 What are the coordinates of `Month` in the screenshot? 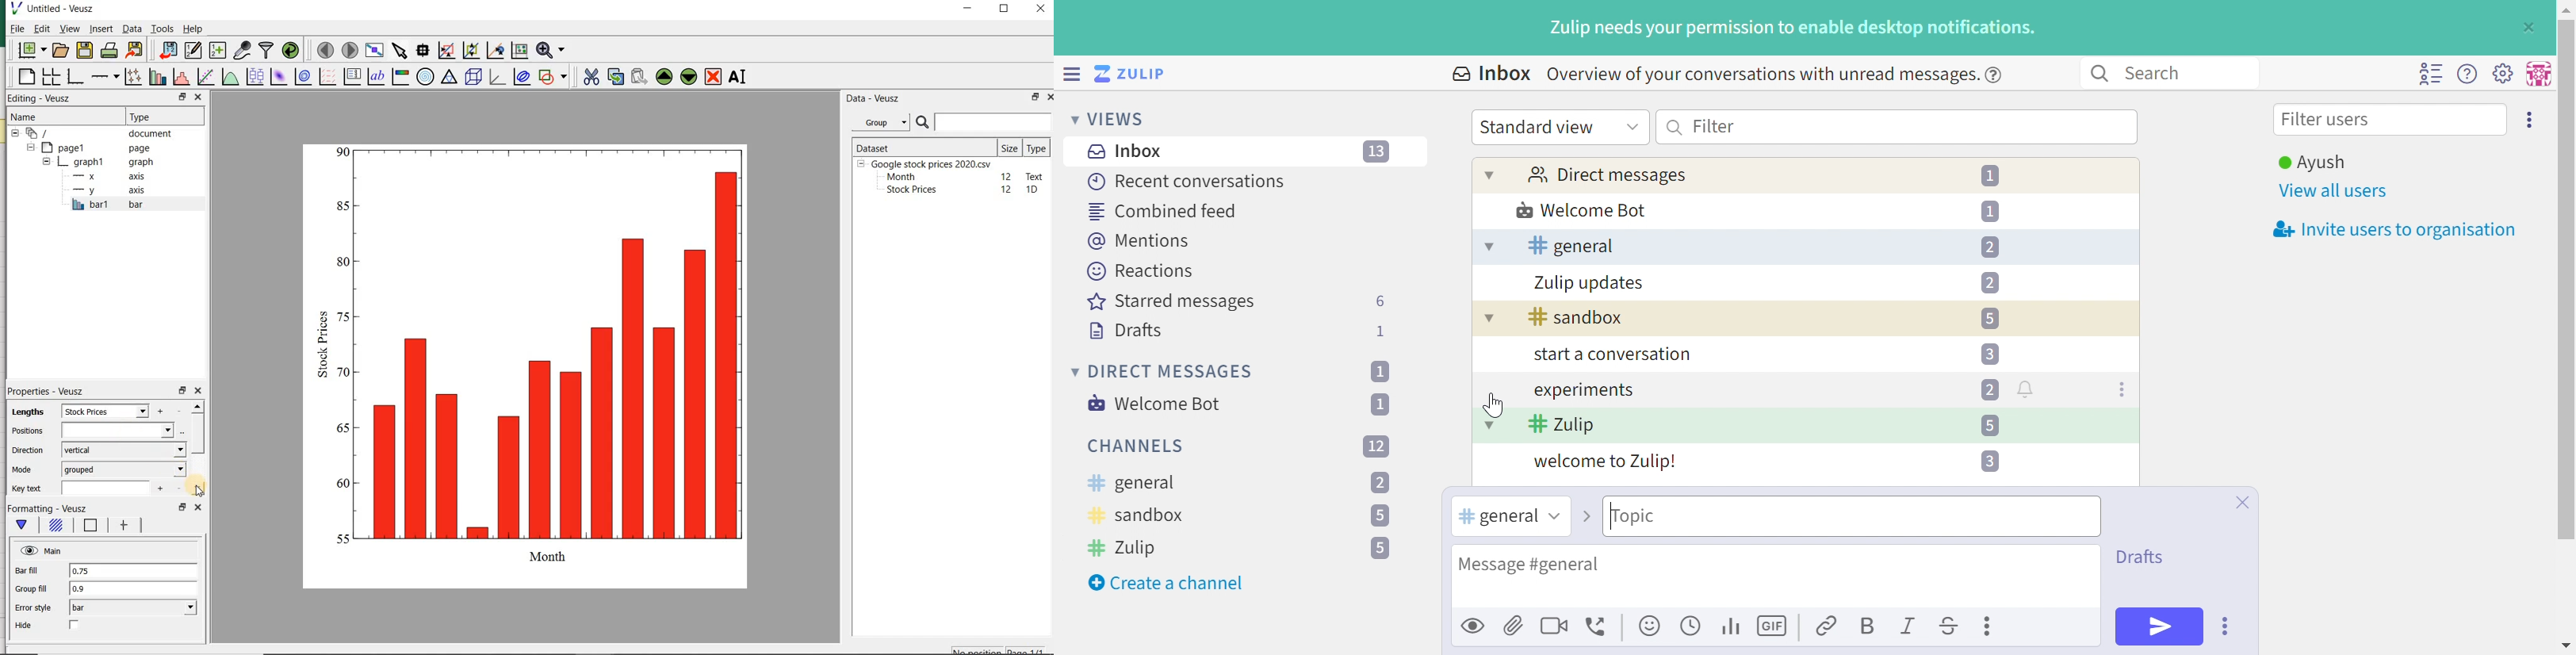 It's located at (900, 177).